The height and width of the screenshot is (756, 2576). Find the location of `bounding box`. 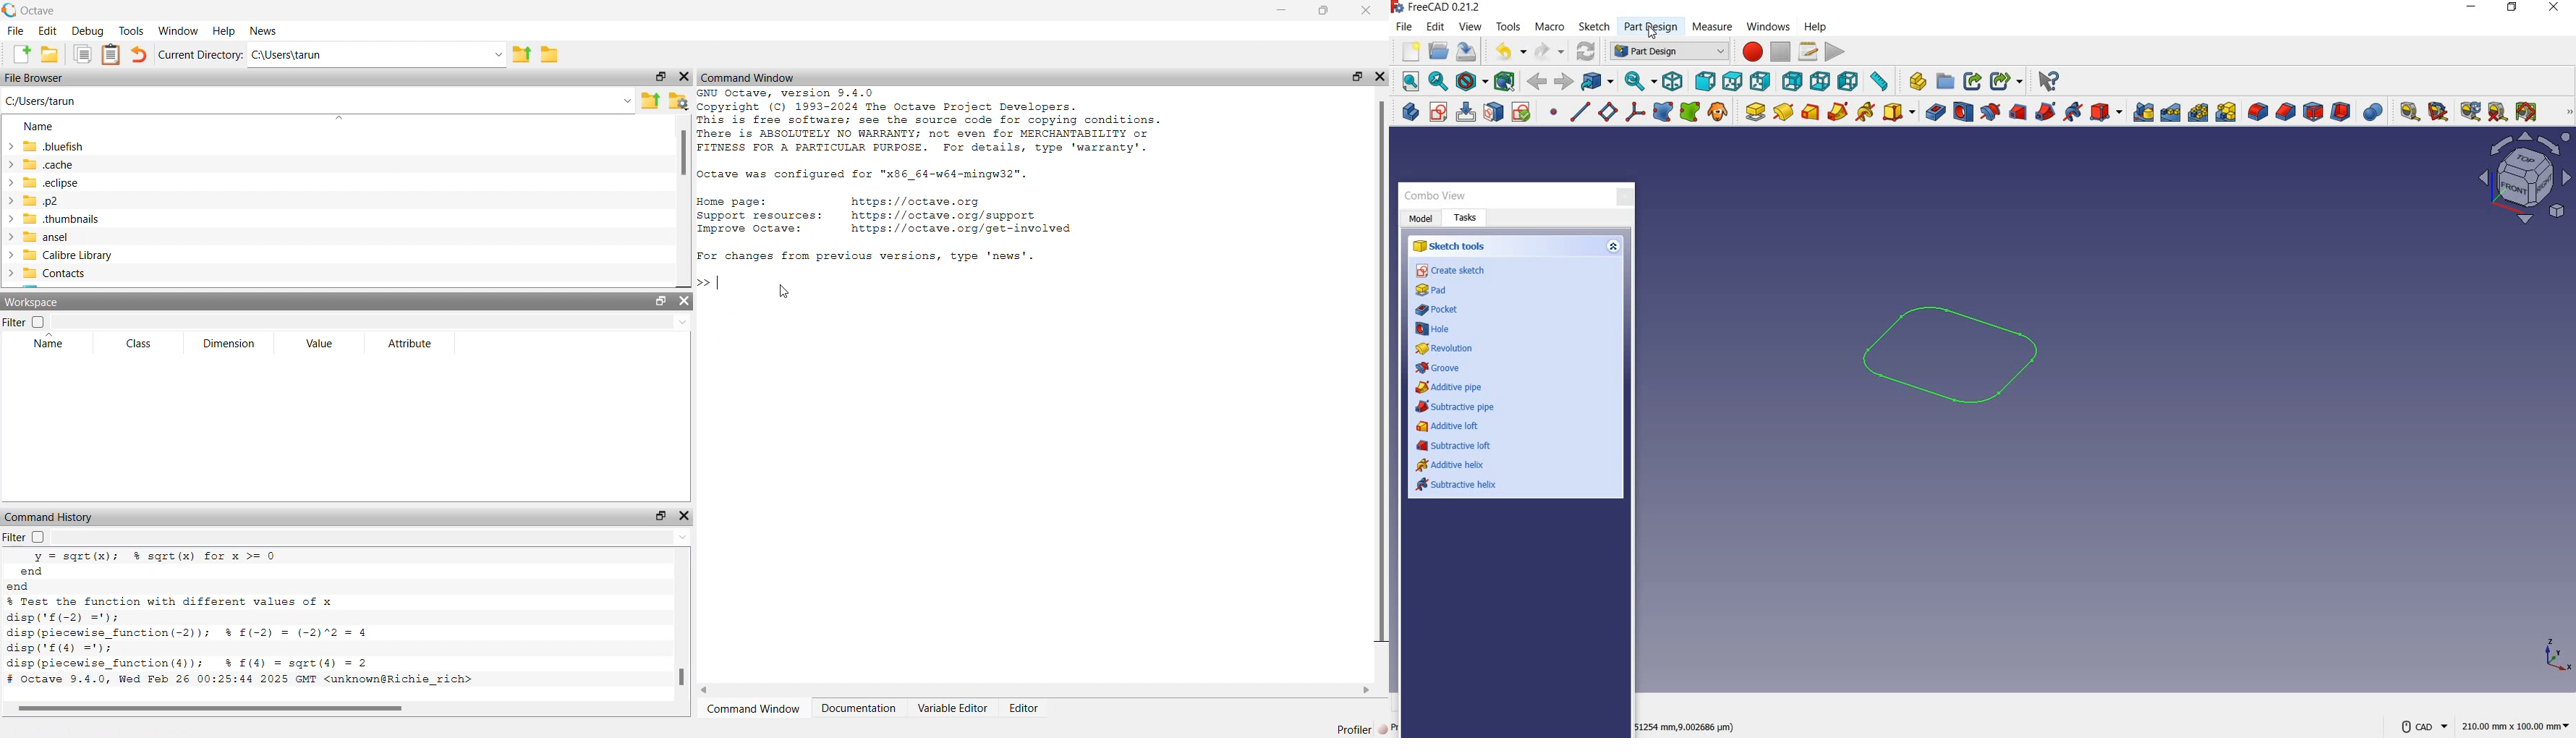

bounding box is located at coordinates (1504, 80).